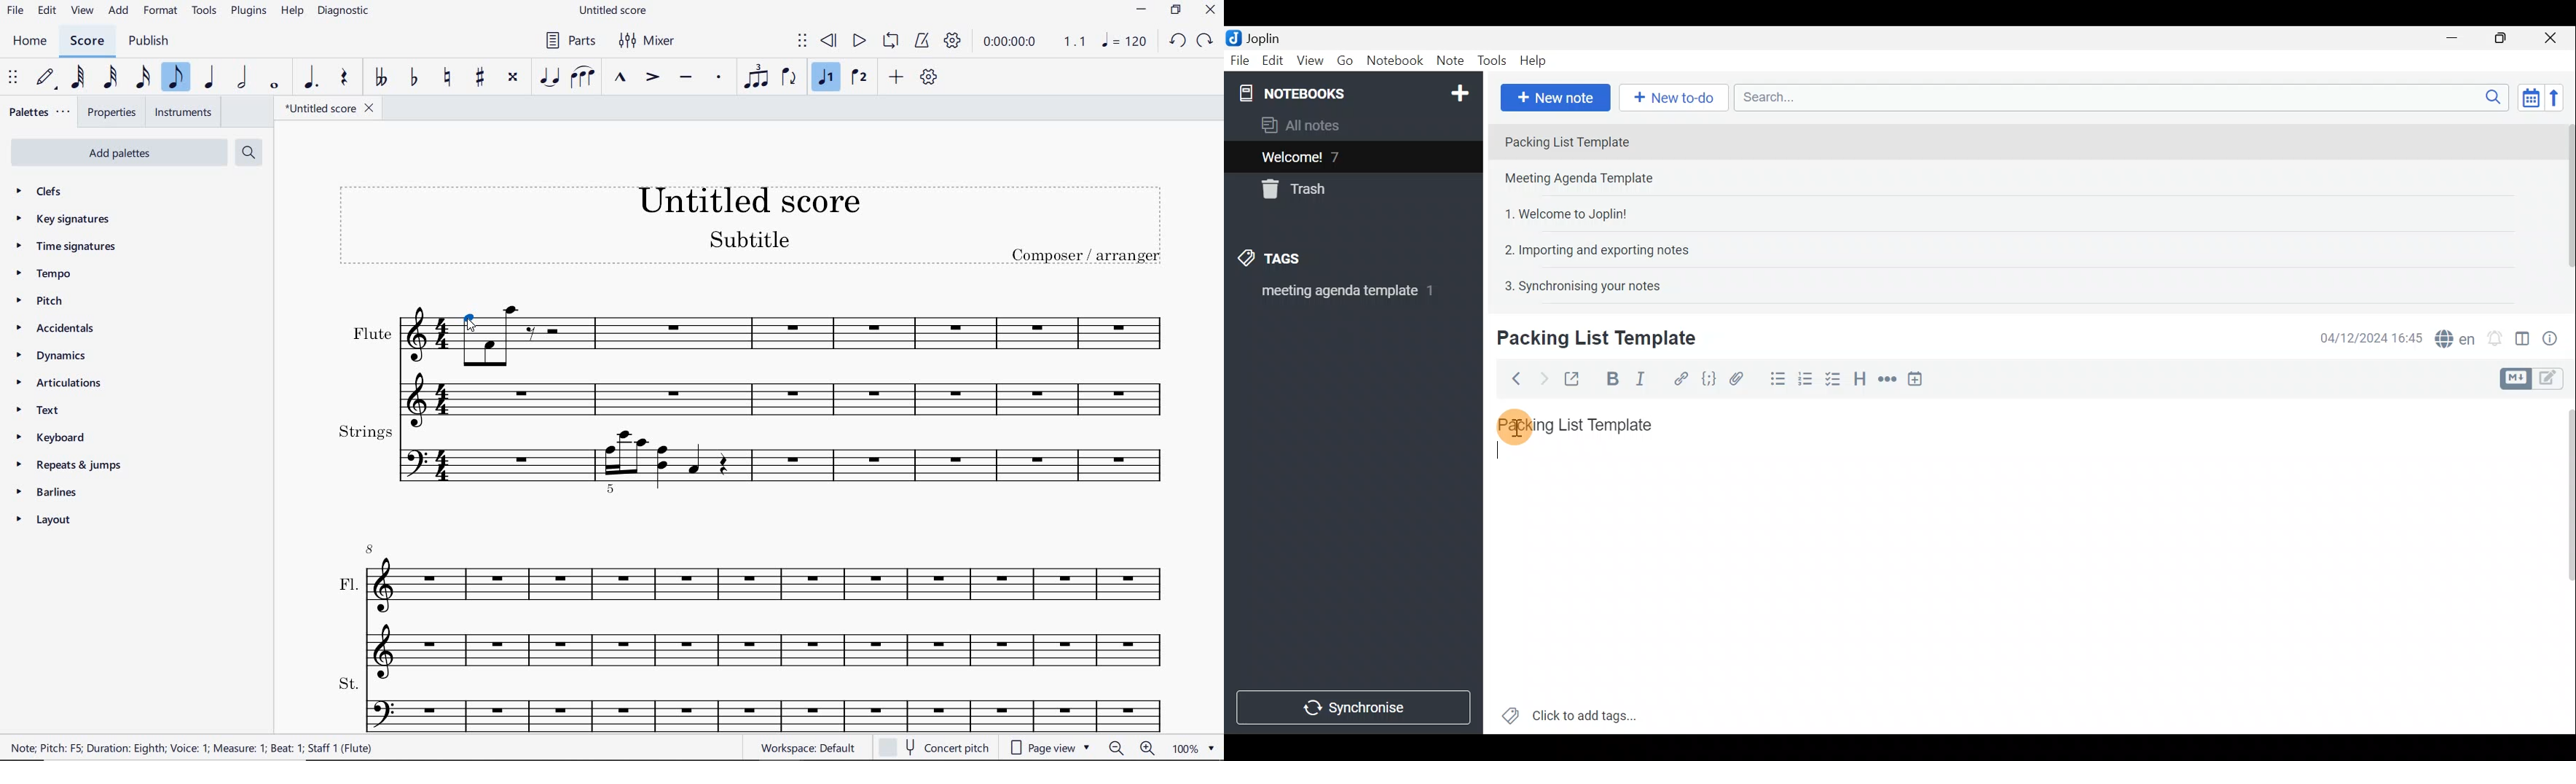  Describe the element at coordinates (1311, 61) in the screenshot. I see `View` at that location.